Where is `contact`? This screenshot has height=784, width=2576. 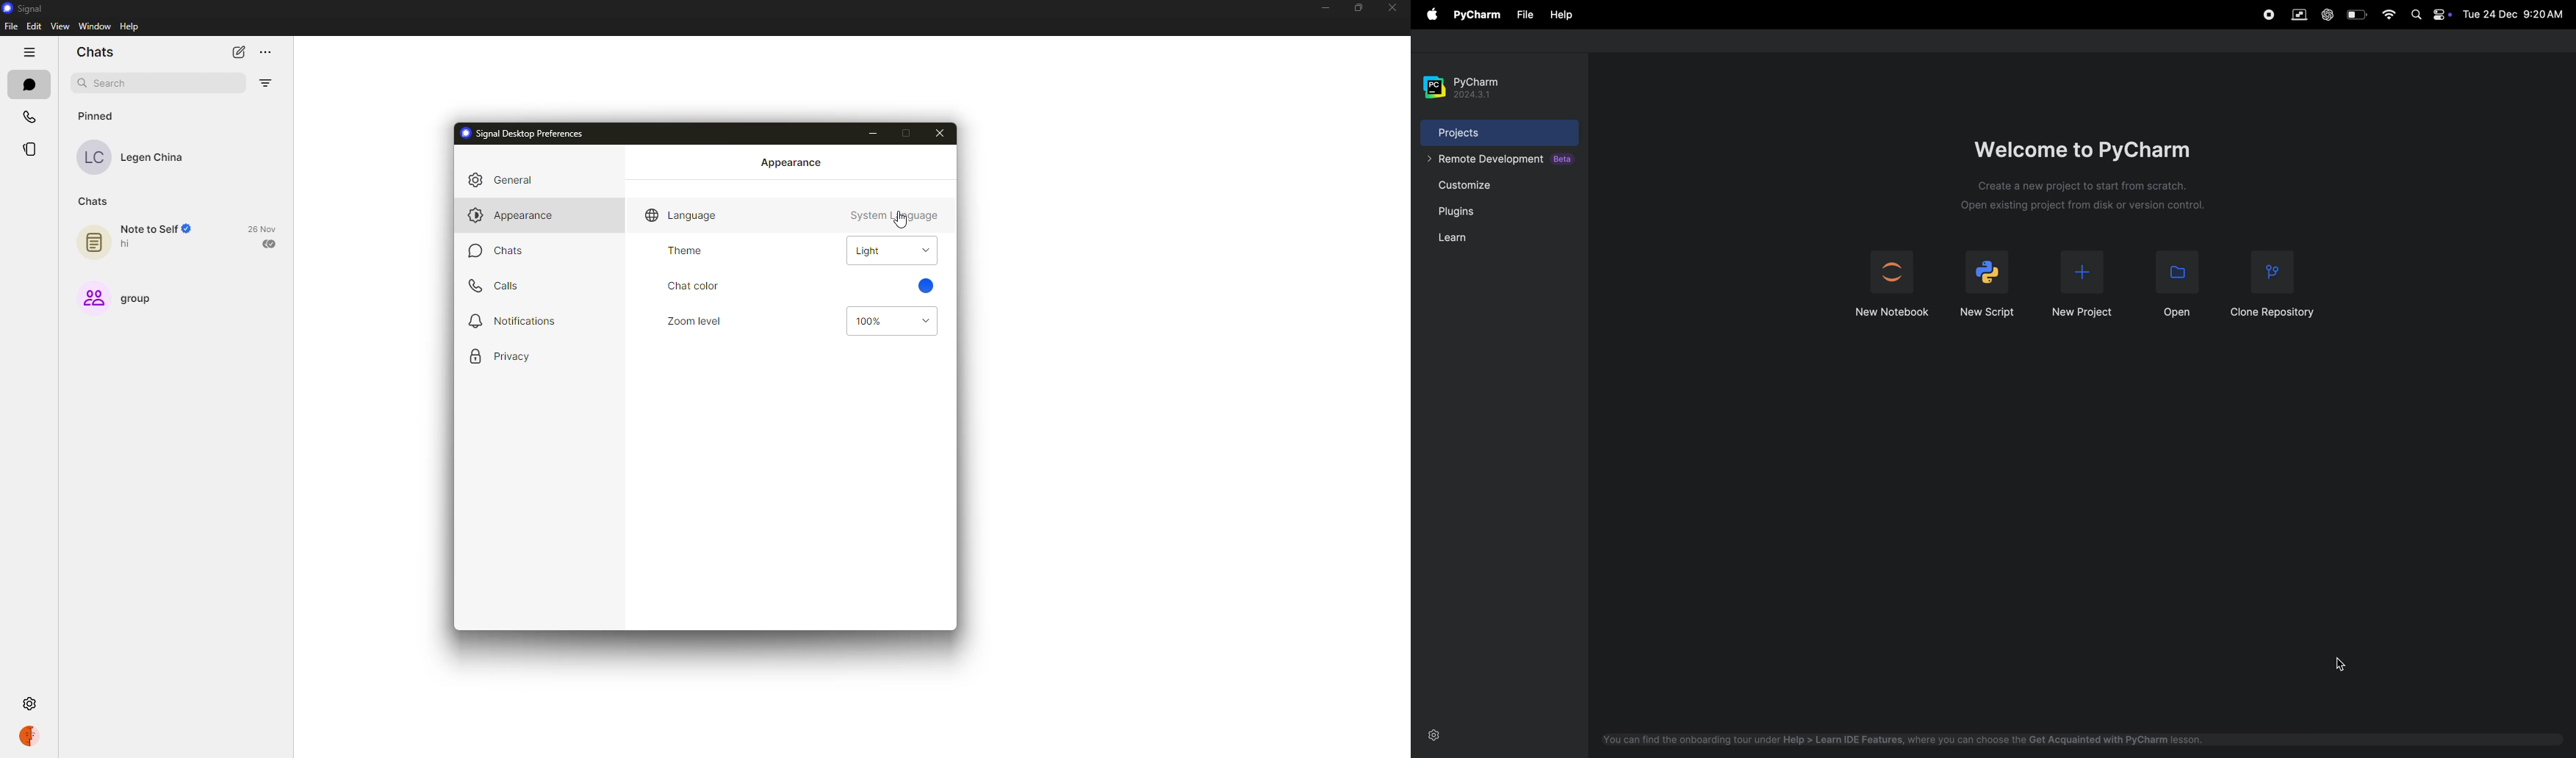 contact is located at coordinates (141, 156).